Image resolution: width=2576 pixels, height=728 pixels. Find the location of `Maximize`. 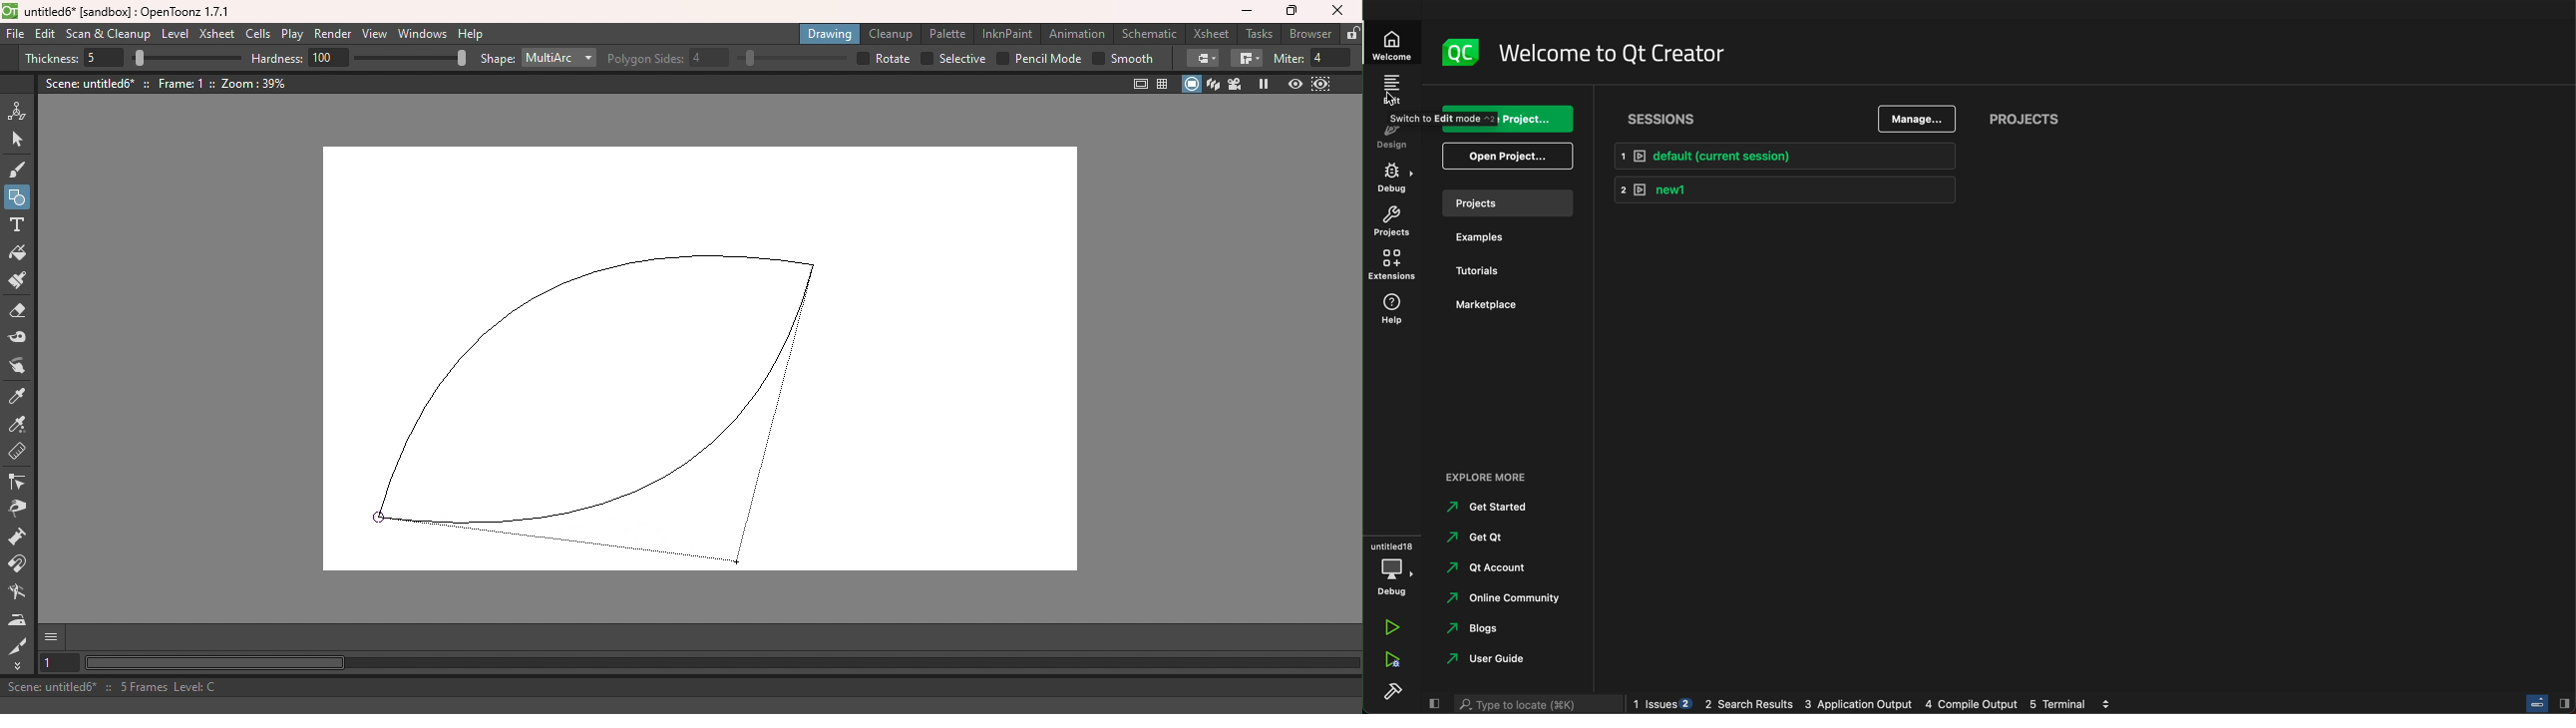

Maximize is located at coordinates (1288, 13).